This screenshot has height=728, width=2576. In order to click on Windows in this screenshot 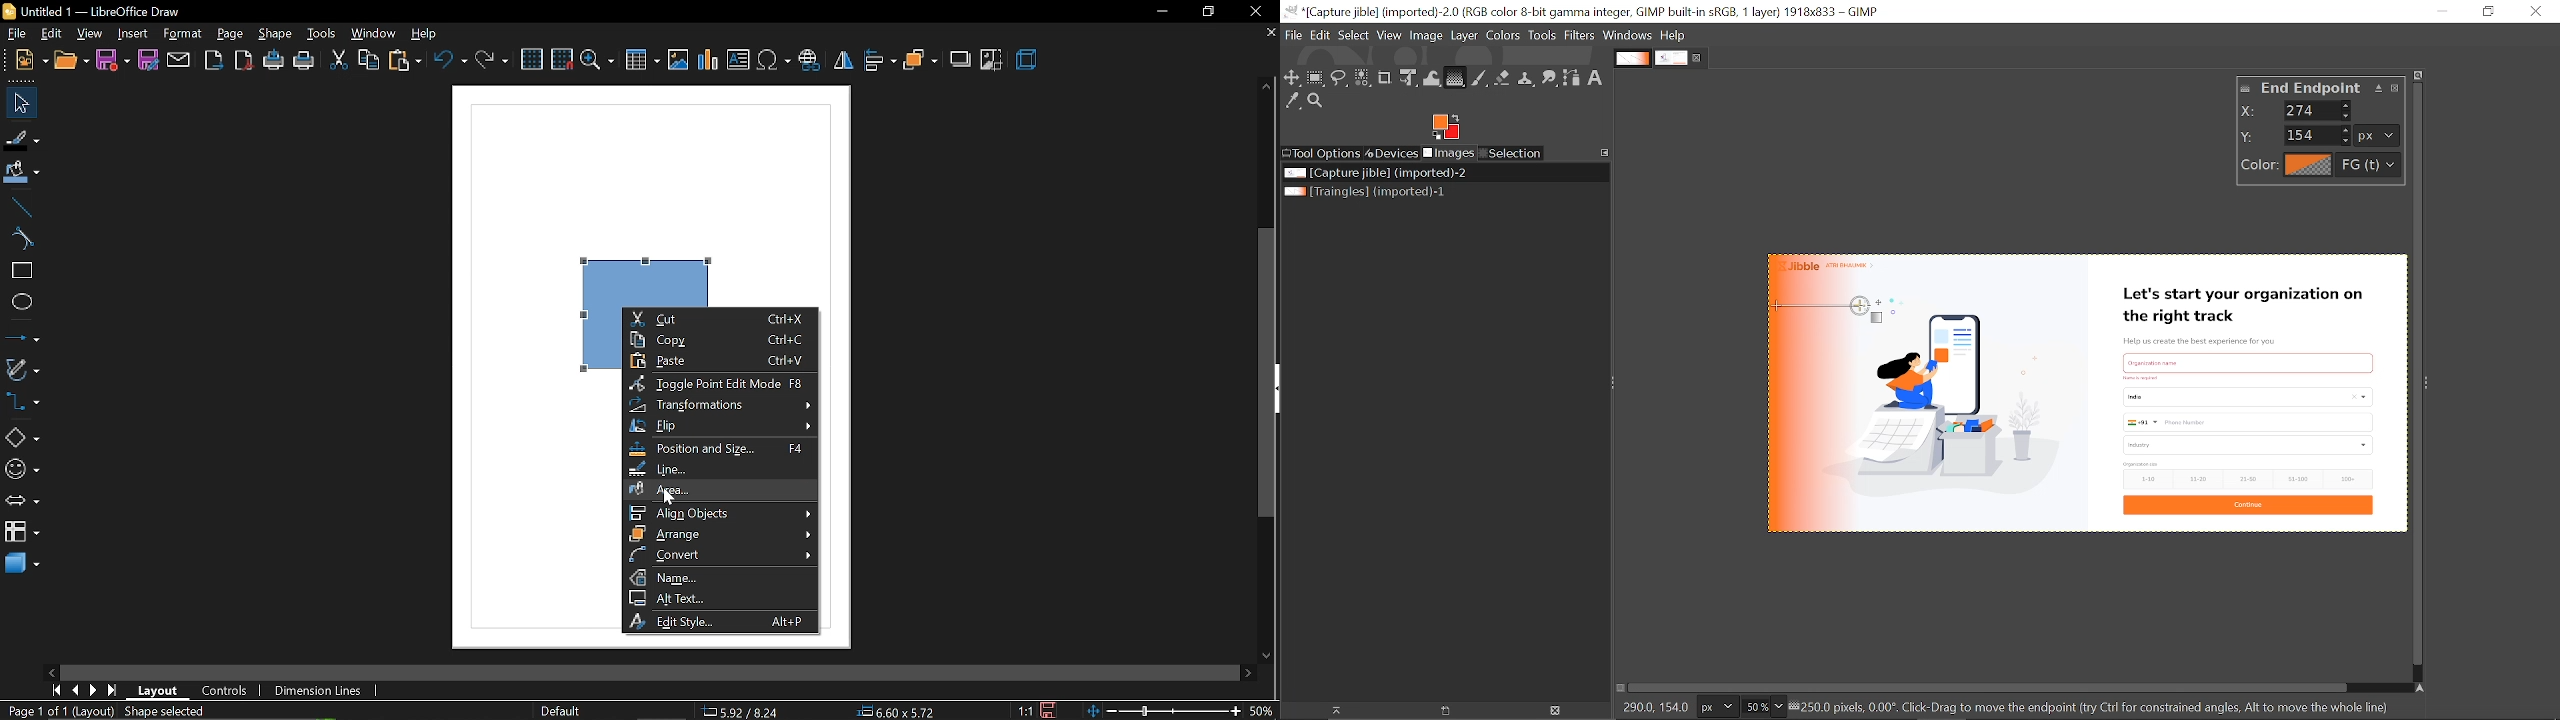, I will do `click(1628, 36)`.